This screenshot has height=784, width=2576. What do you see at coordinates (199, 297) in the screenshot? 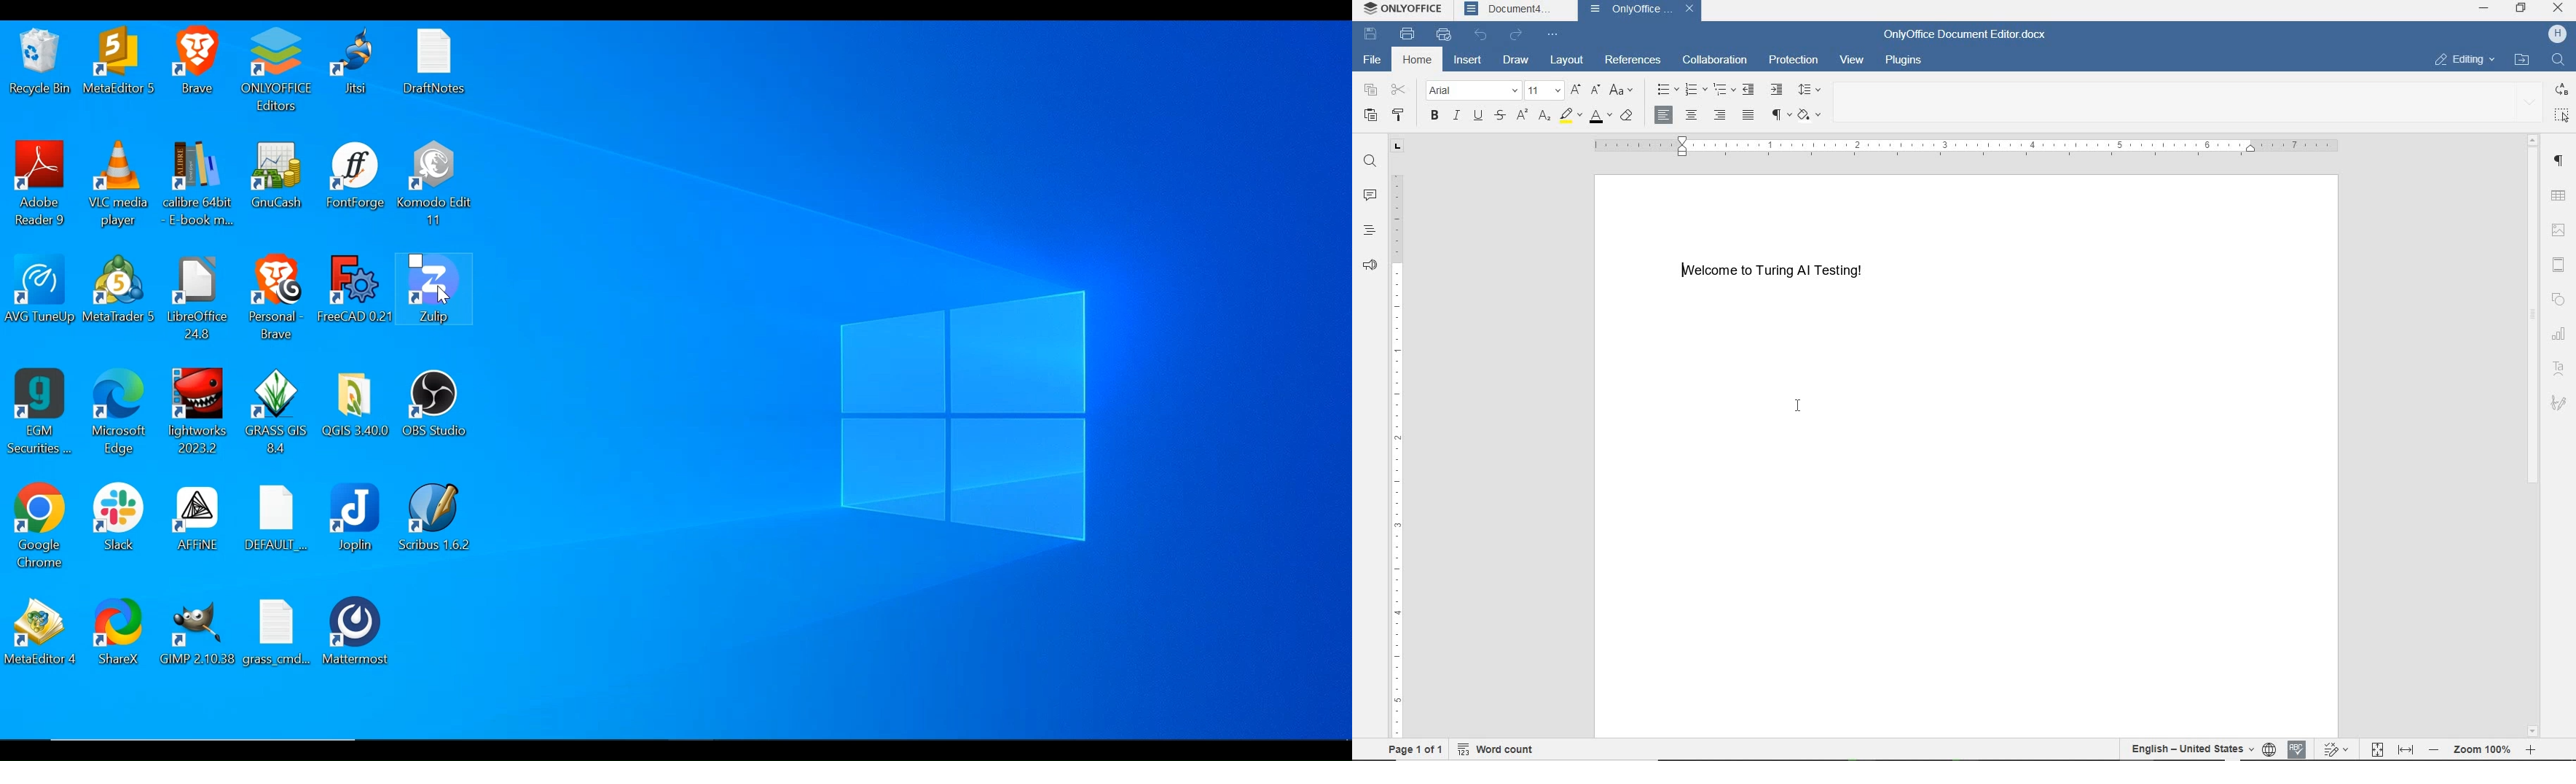
I see `LibreOffice Desktop Icon` at bounding box center [199, 297].